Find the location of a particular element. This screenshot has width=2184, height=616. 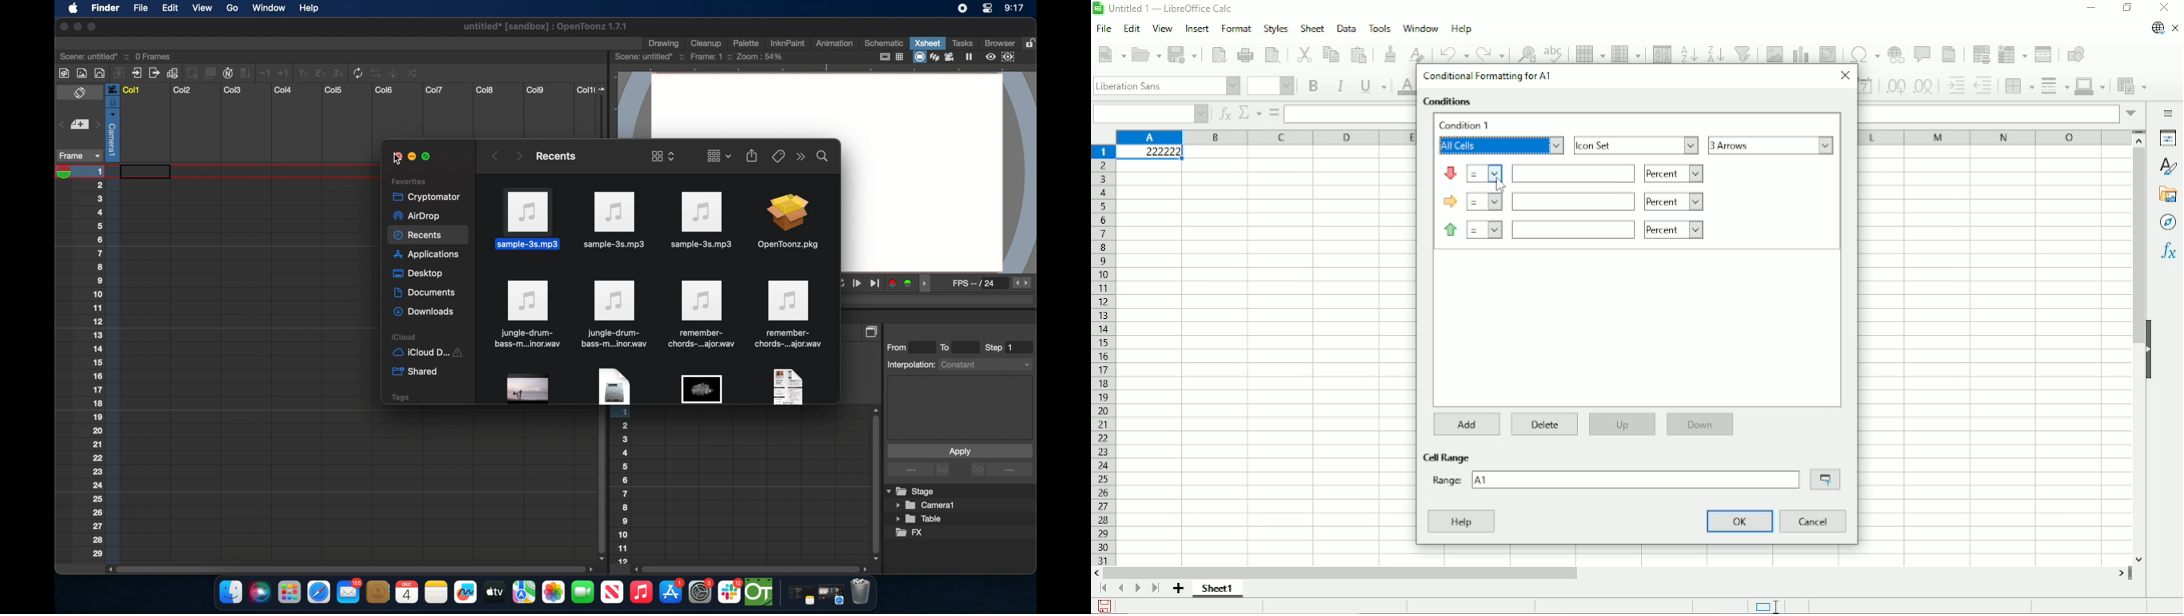

scroll right is located at coordinates (2121, 572).